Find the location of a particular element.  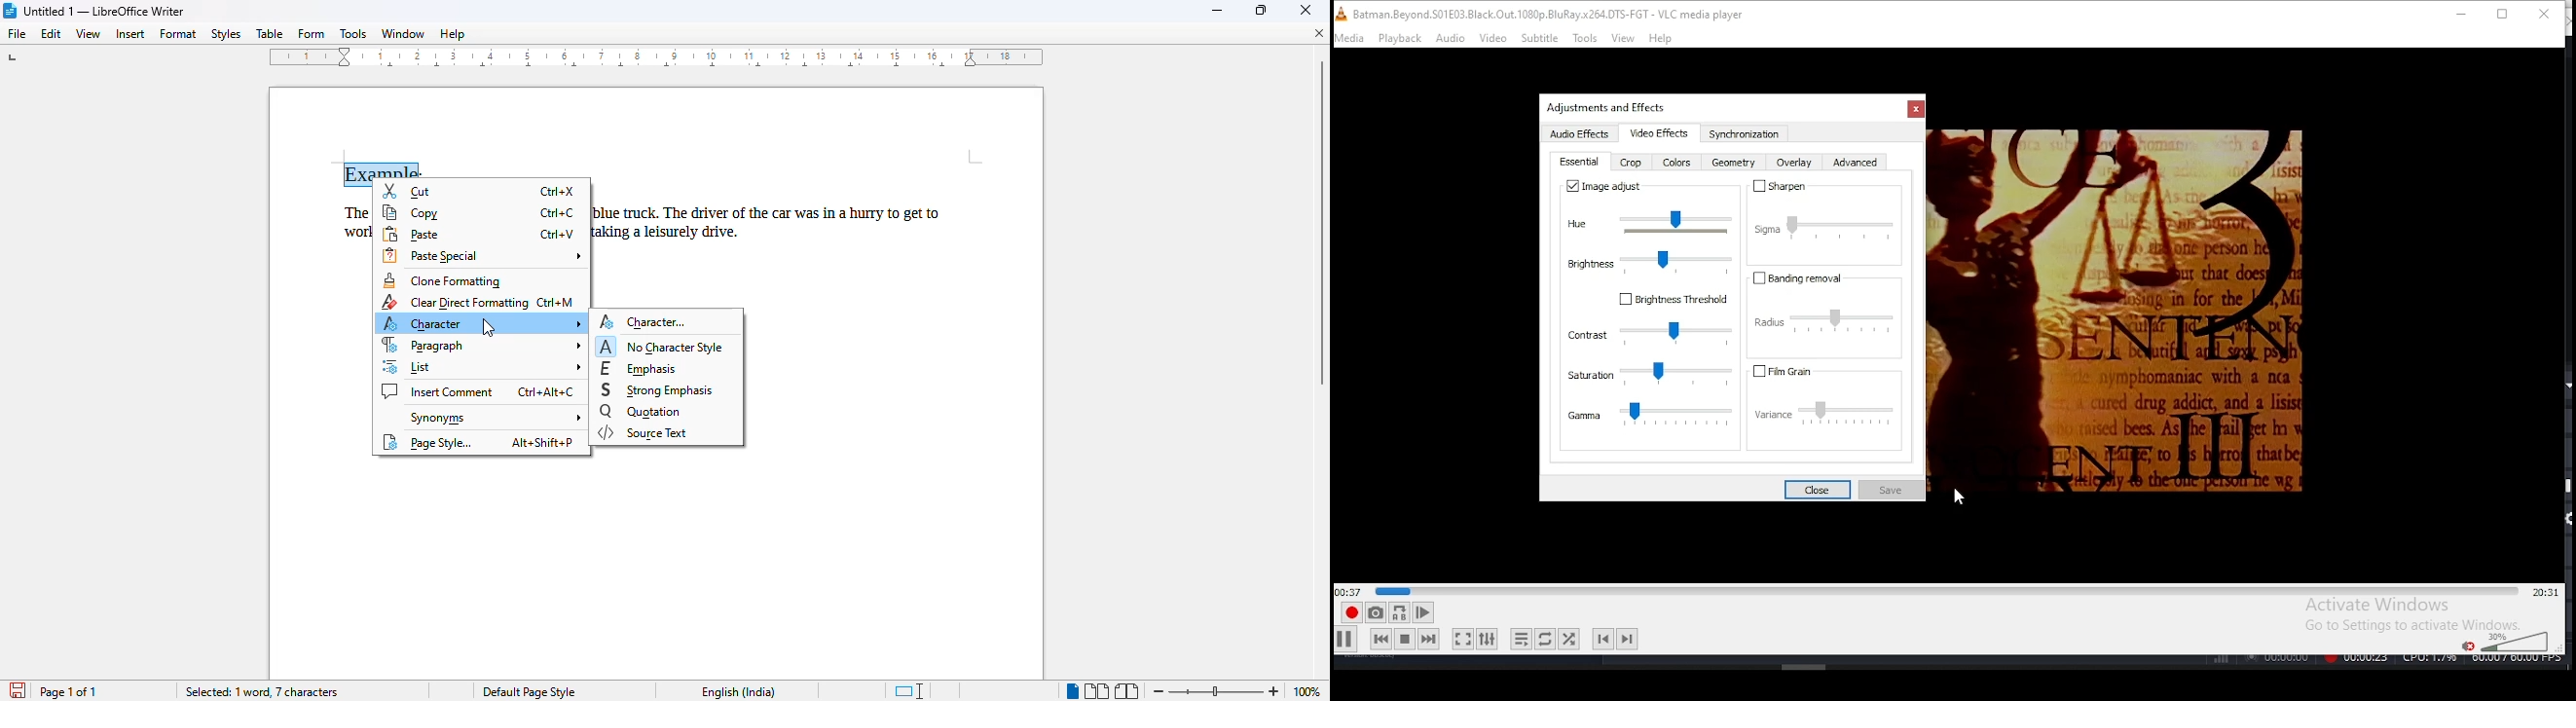

view is located at coordinates (89, 34).